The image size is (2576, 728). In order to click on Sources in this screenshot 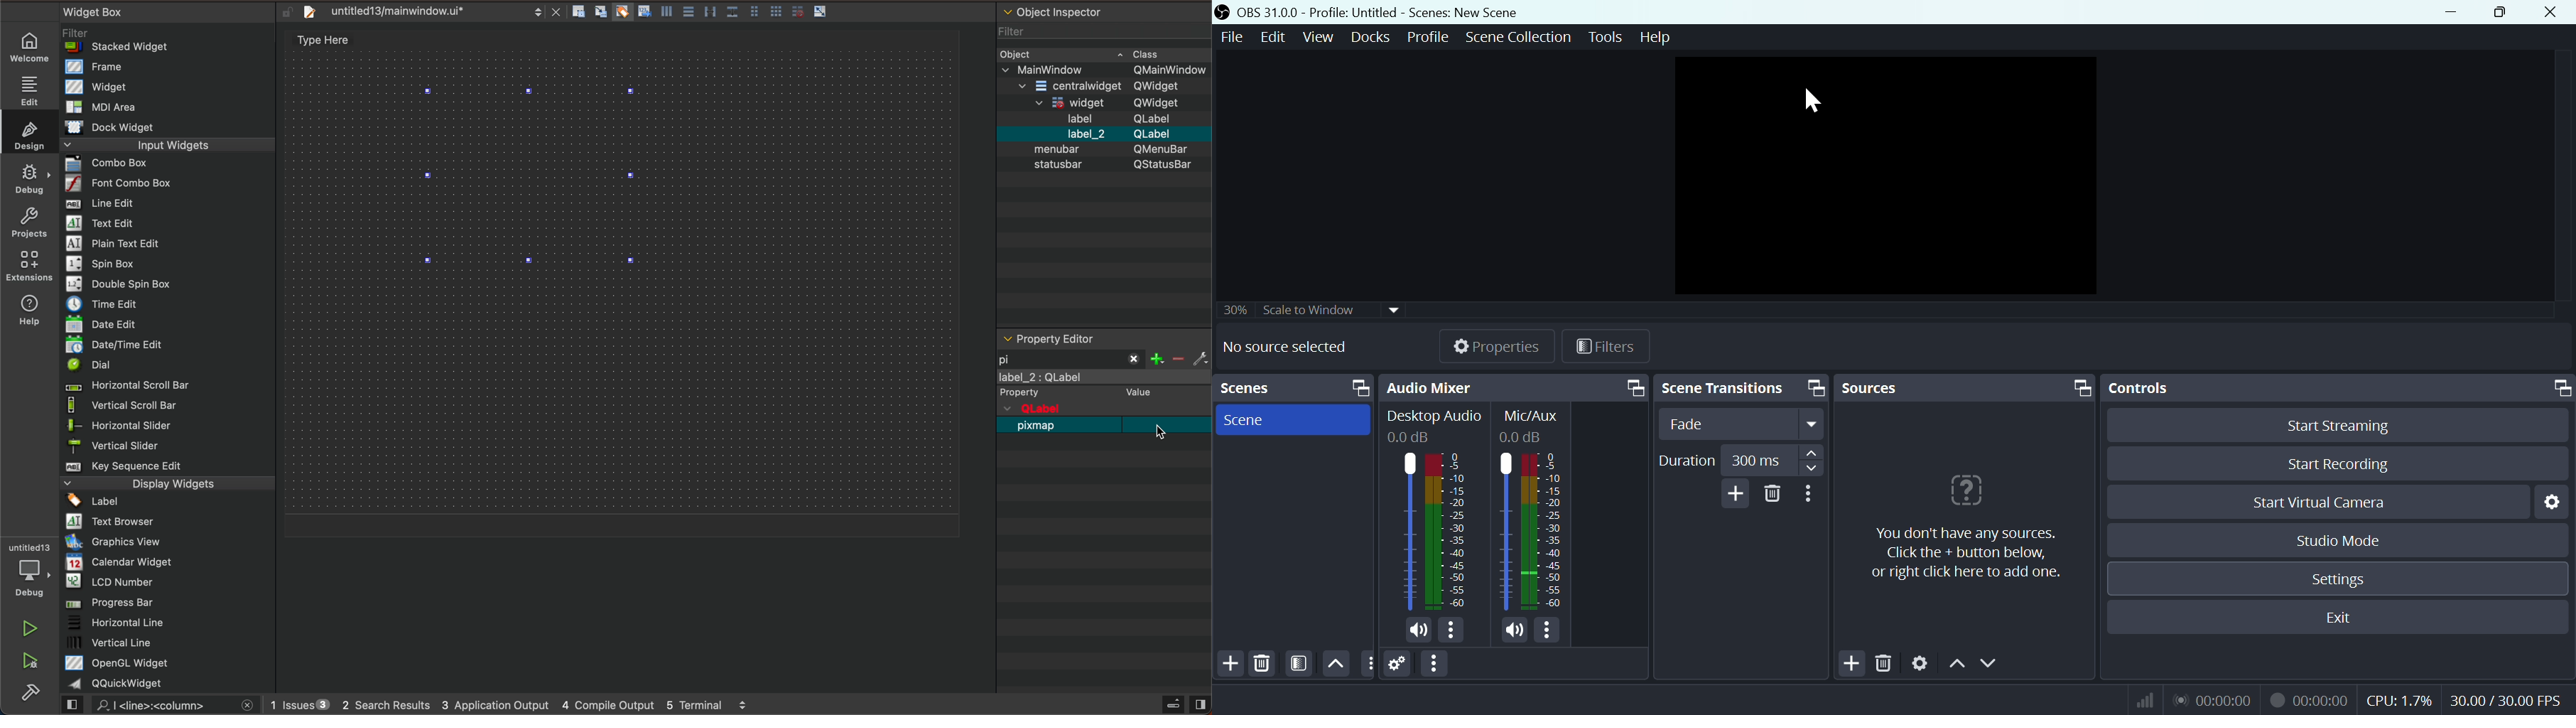, I will do `click(1969, 386)`.